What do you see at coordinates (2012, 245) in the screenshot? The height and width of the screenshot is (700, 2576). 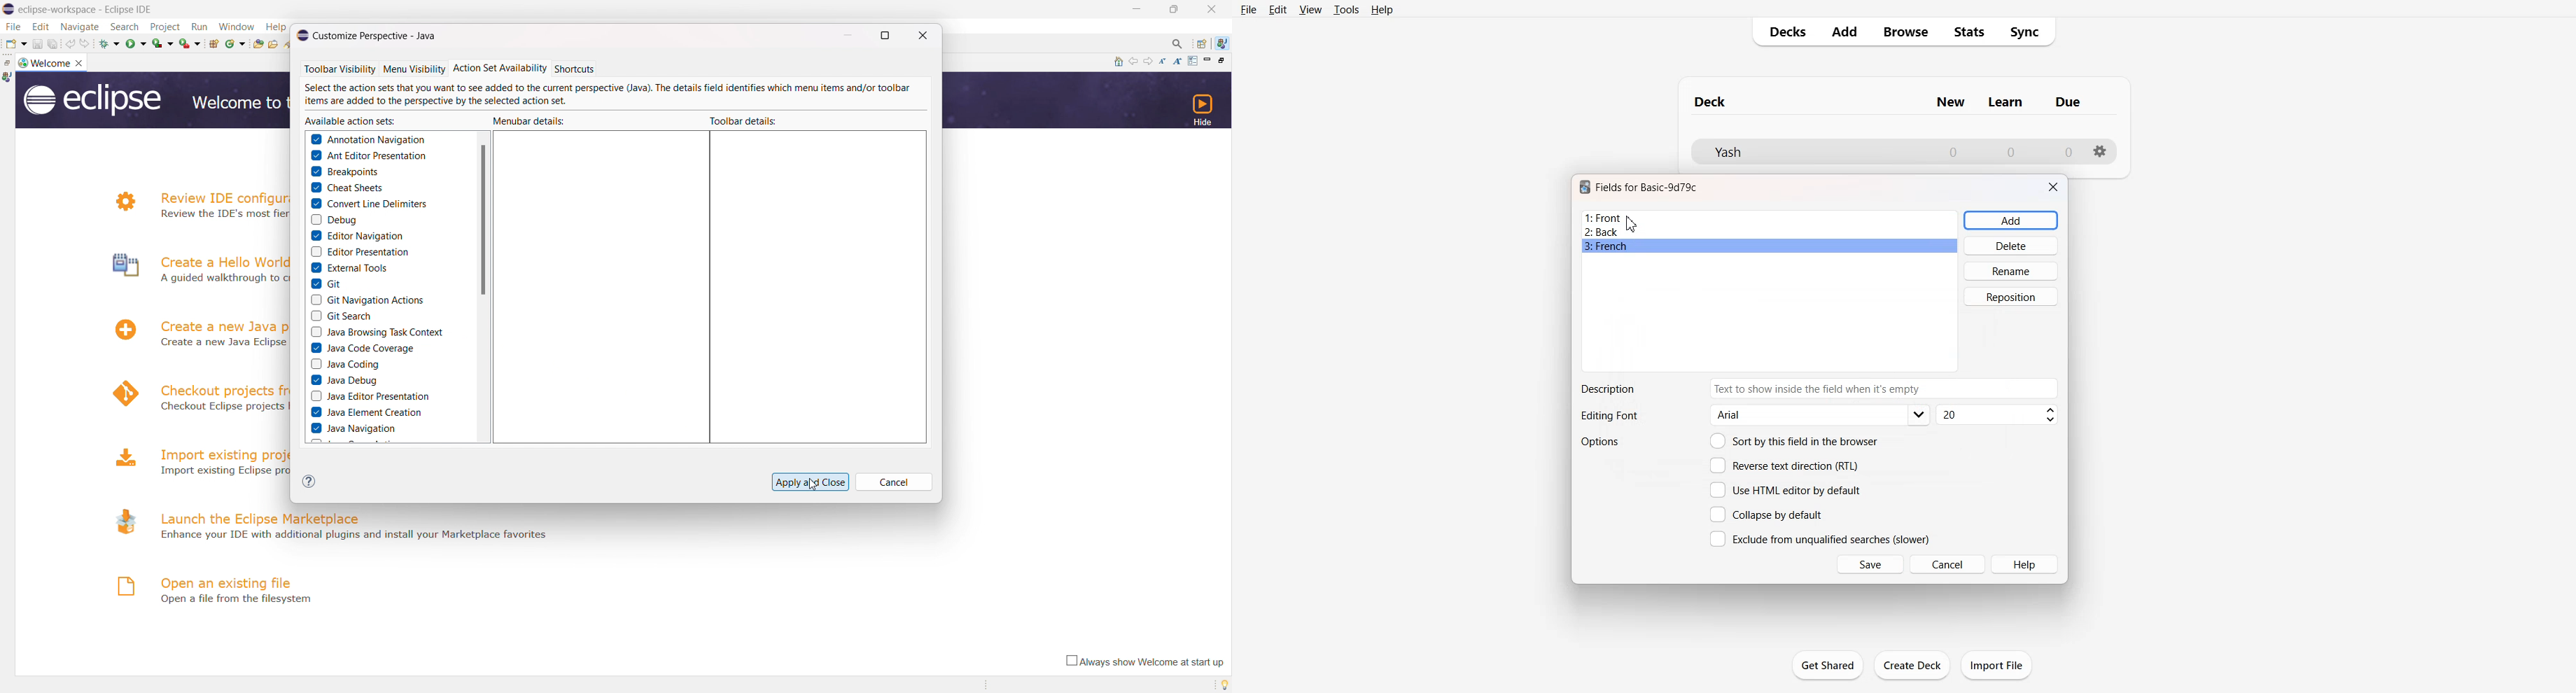 I see `Delete` at bounding box center [2012, 245].